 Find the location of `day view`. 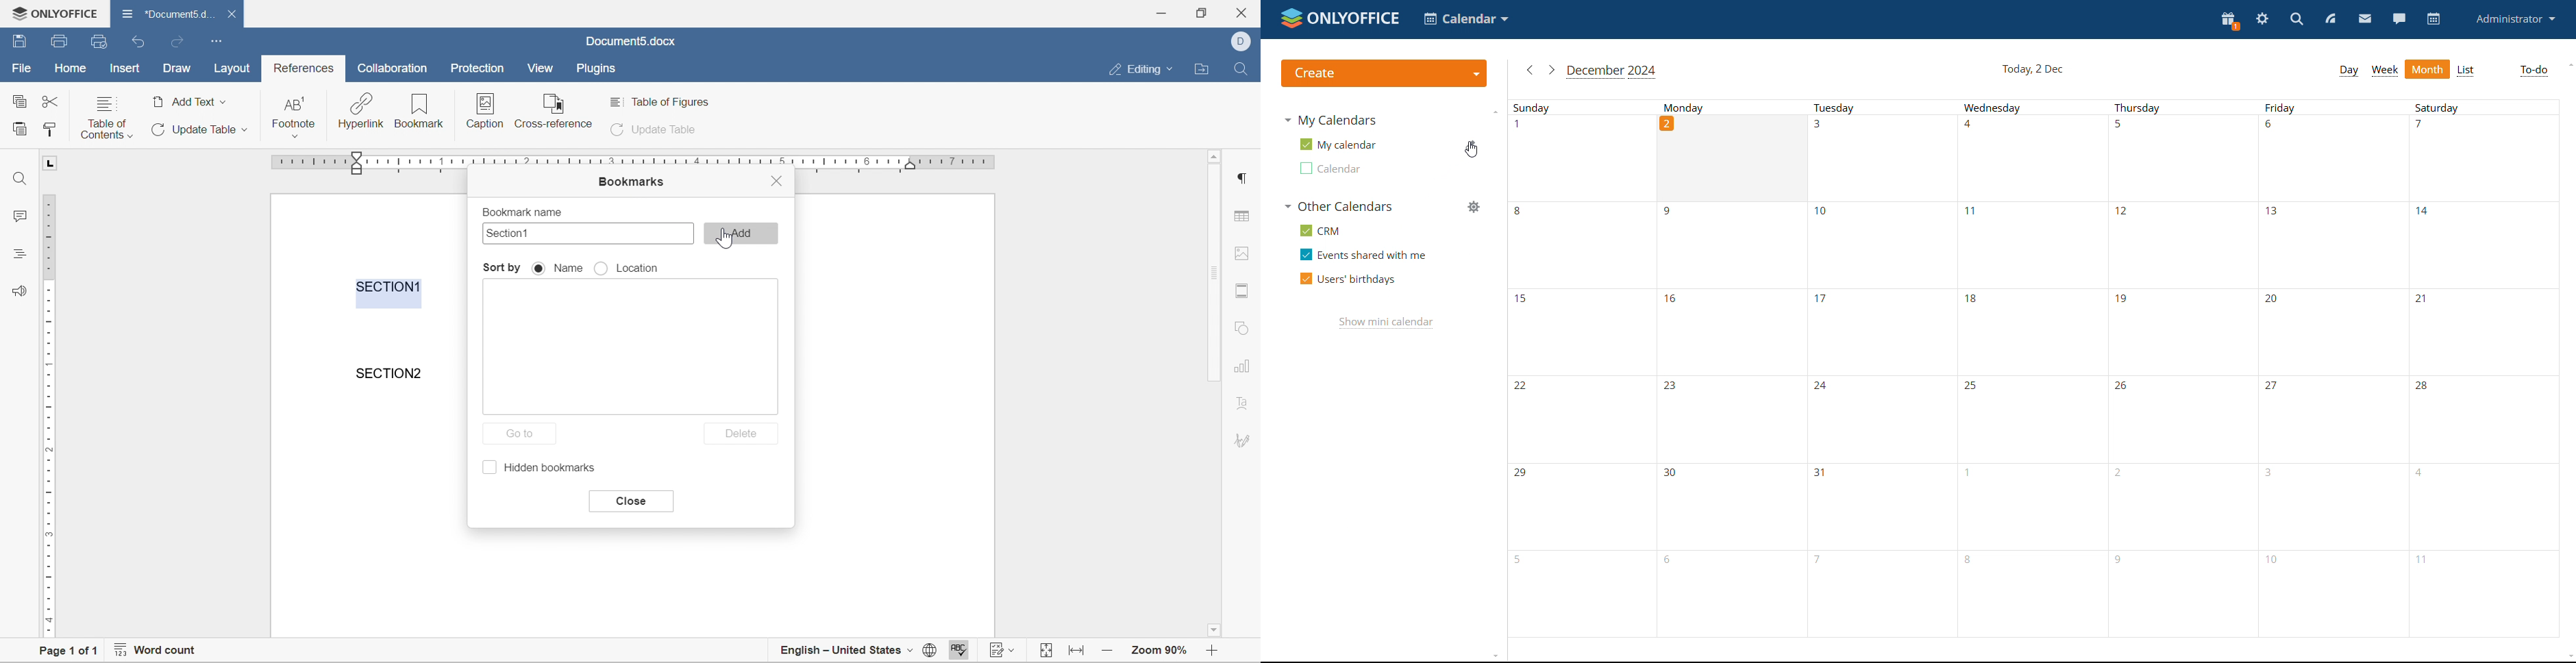

day view is located at coordinates (2349, 70).